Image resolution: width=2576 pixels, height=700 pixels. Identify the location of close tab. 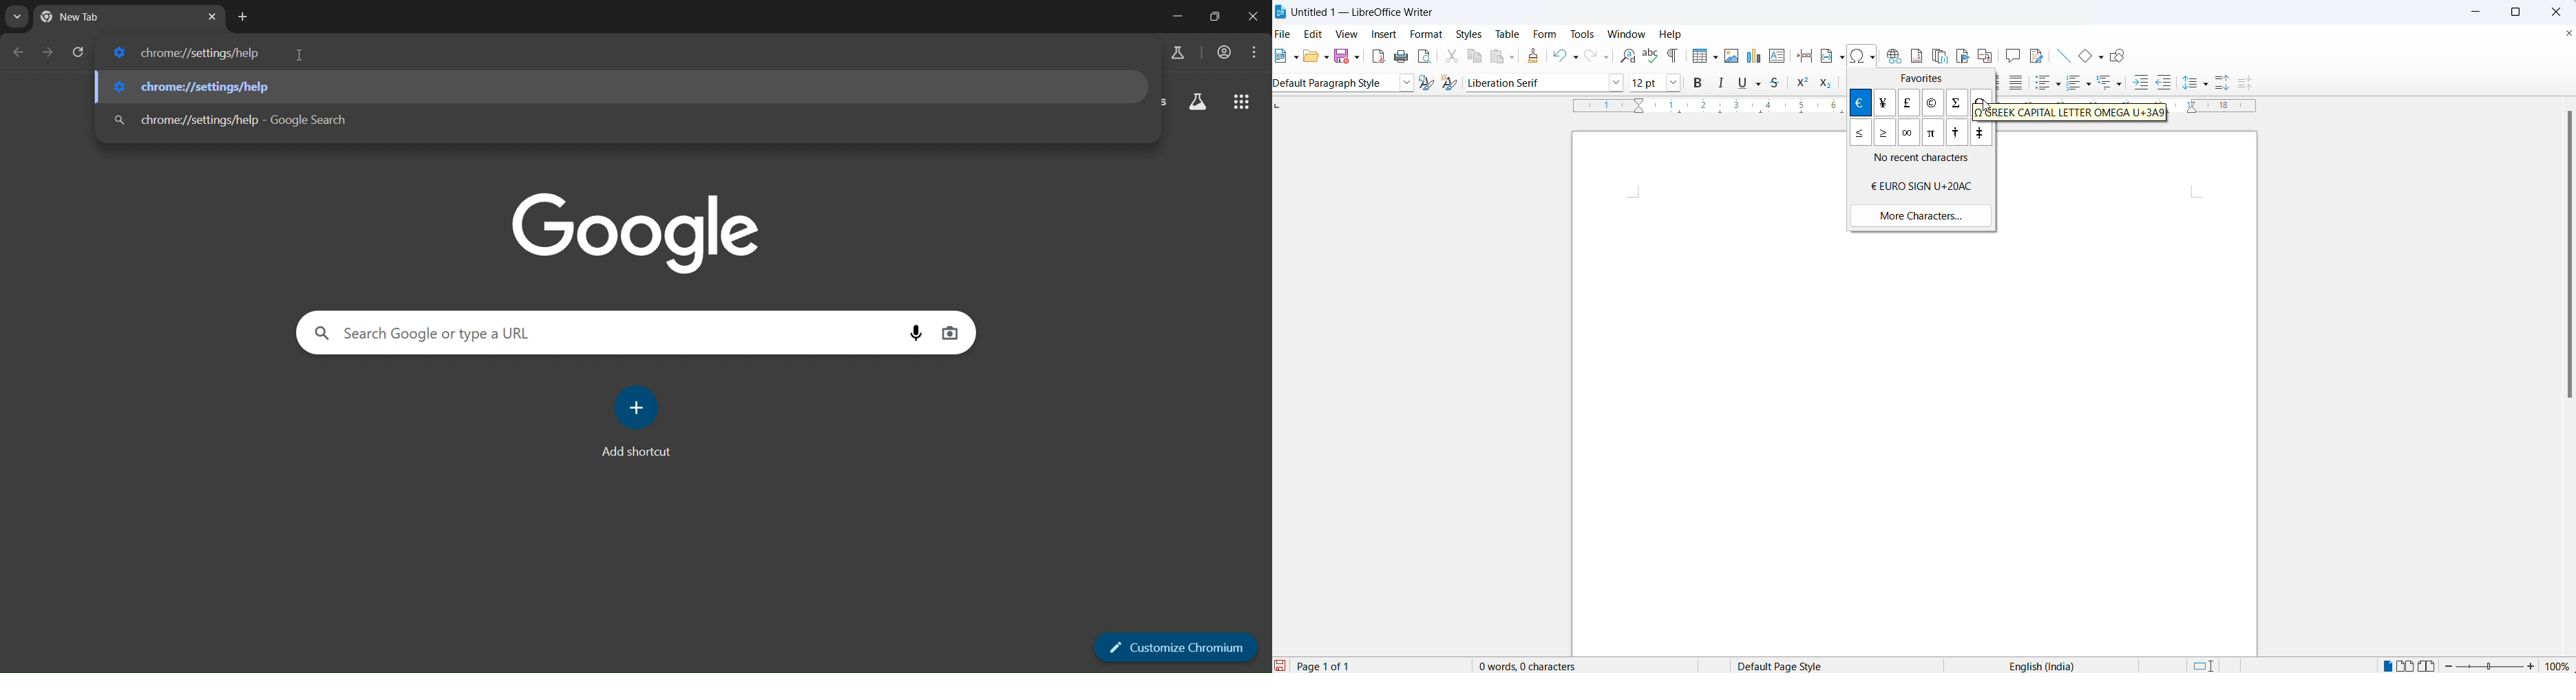
(211, 17).